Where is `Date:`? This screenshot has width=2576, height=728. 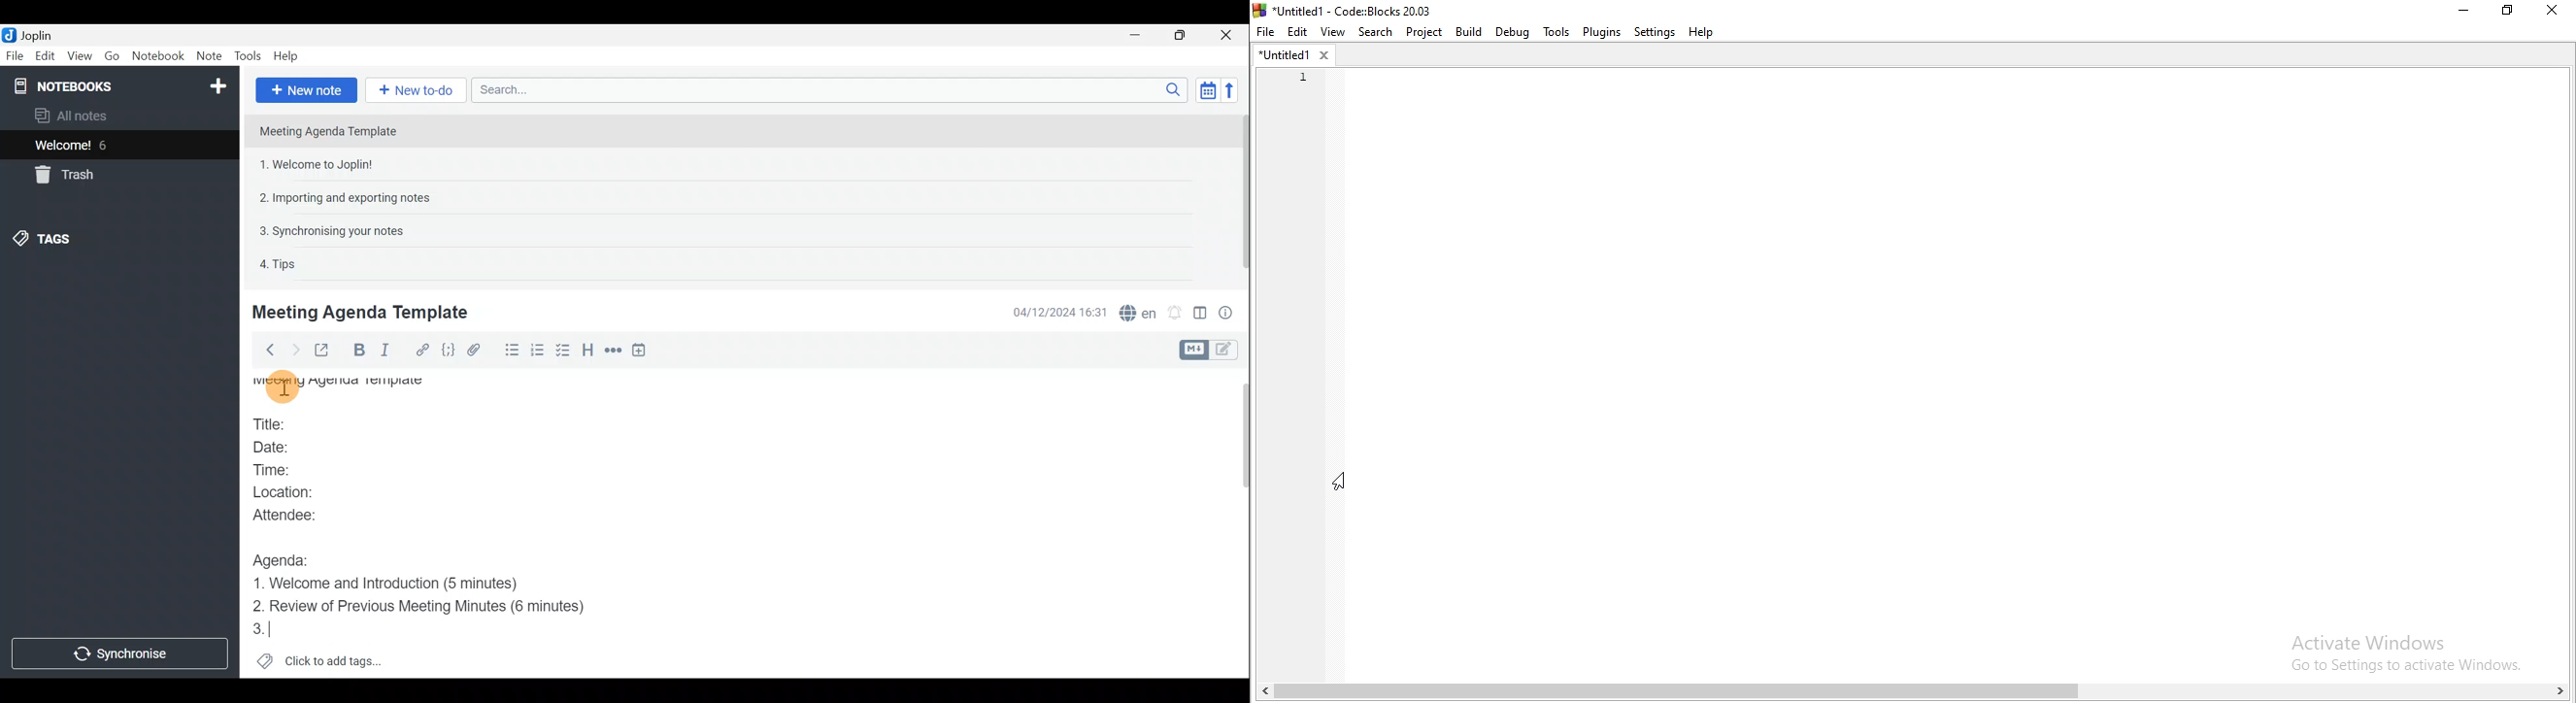 Date: is located at coordinates (282, 449).